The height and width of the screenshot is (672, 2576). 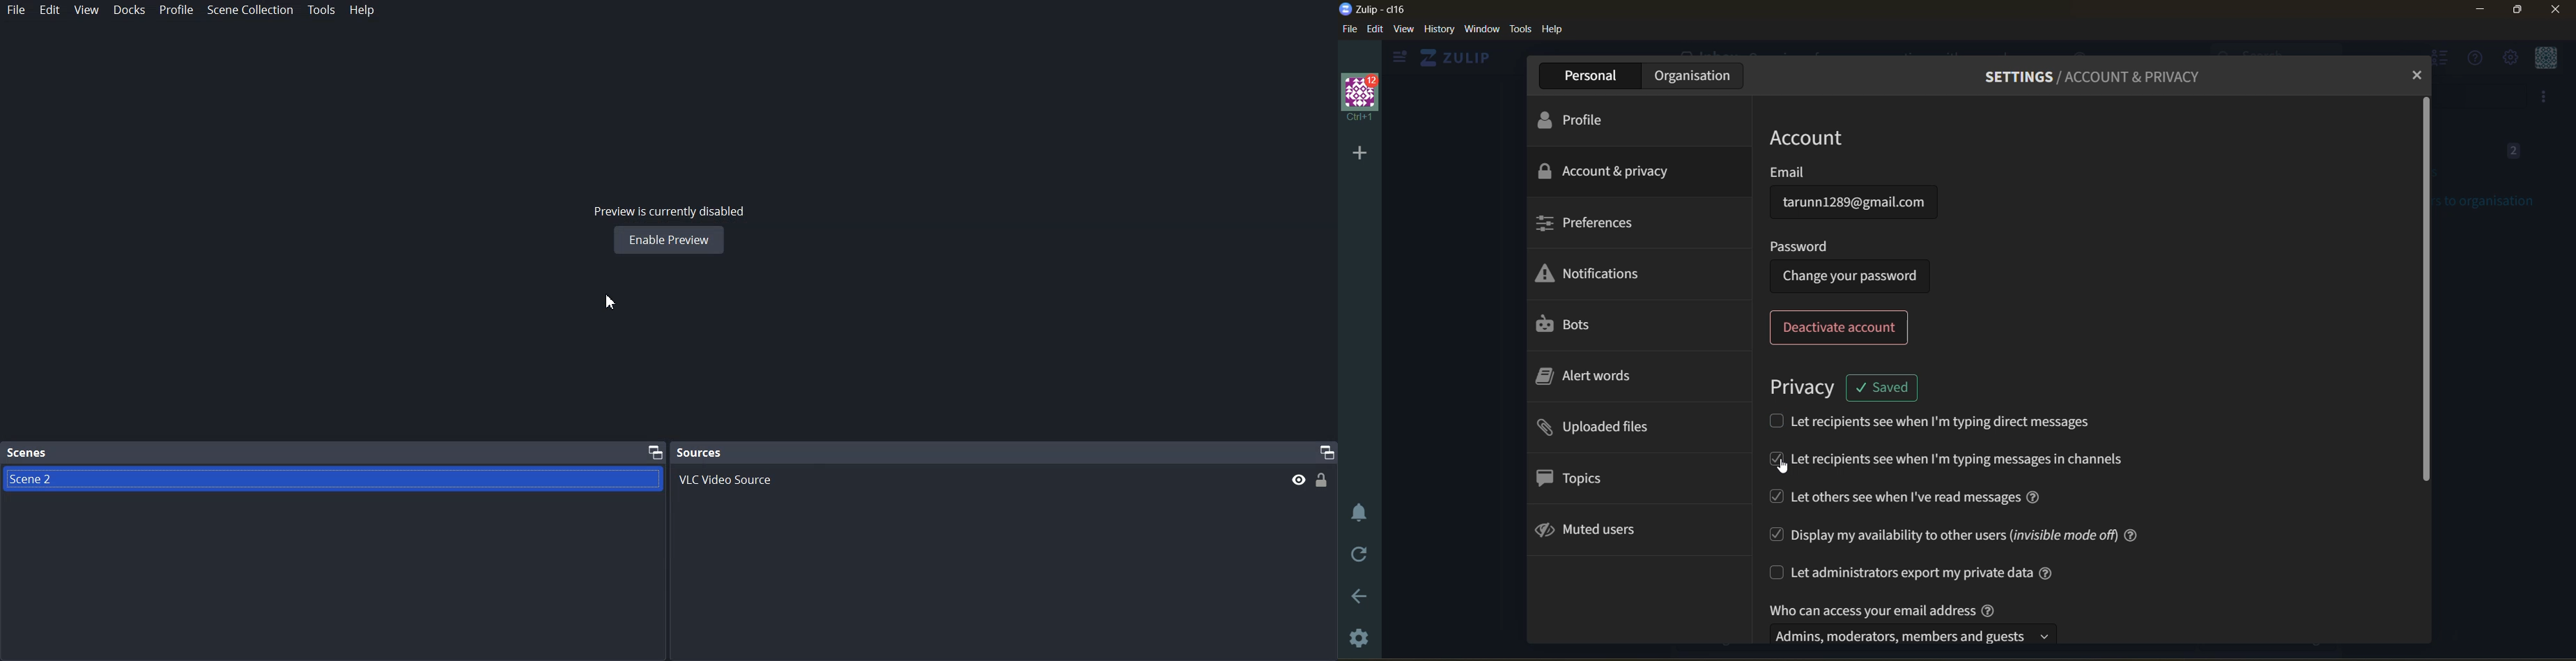 What do you see at coordinates (2545, 98) in the screenshot?
I see `option to invite users to organisation` at bounding box center [2545, 98].